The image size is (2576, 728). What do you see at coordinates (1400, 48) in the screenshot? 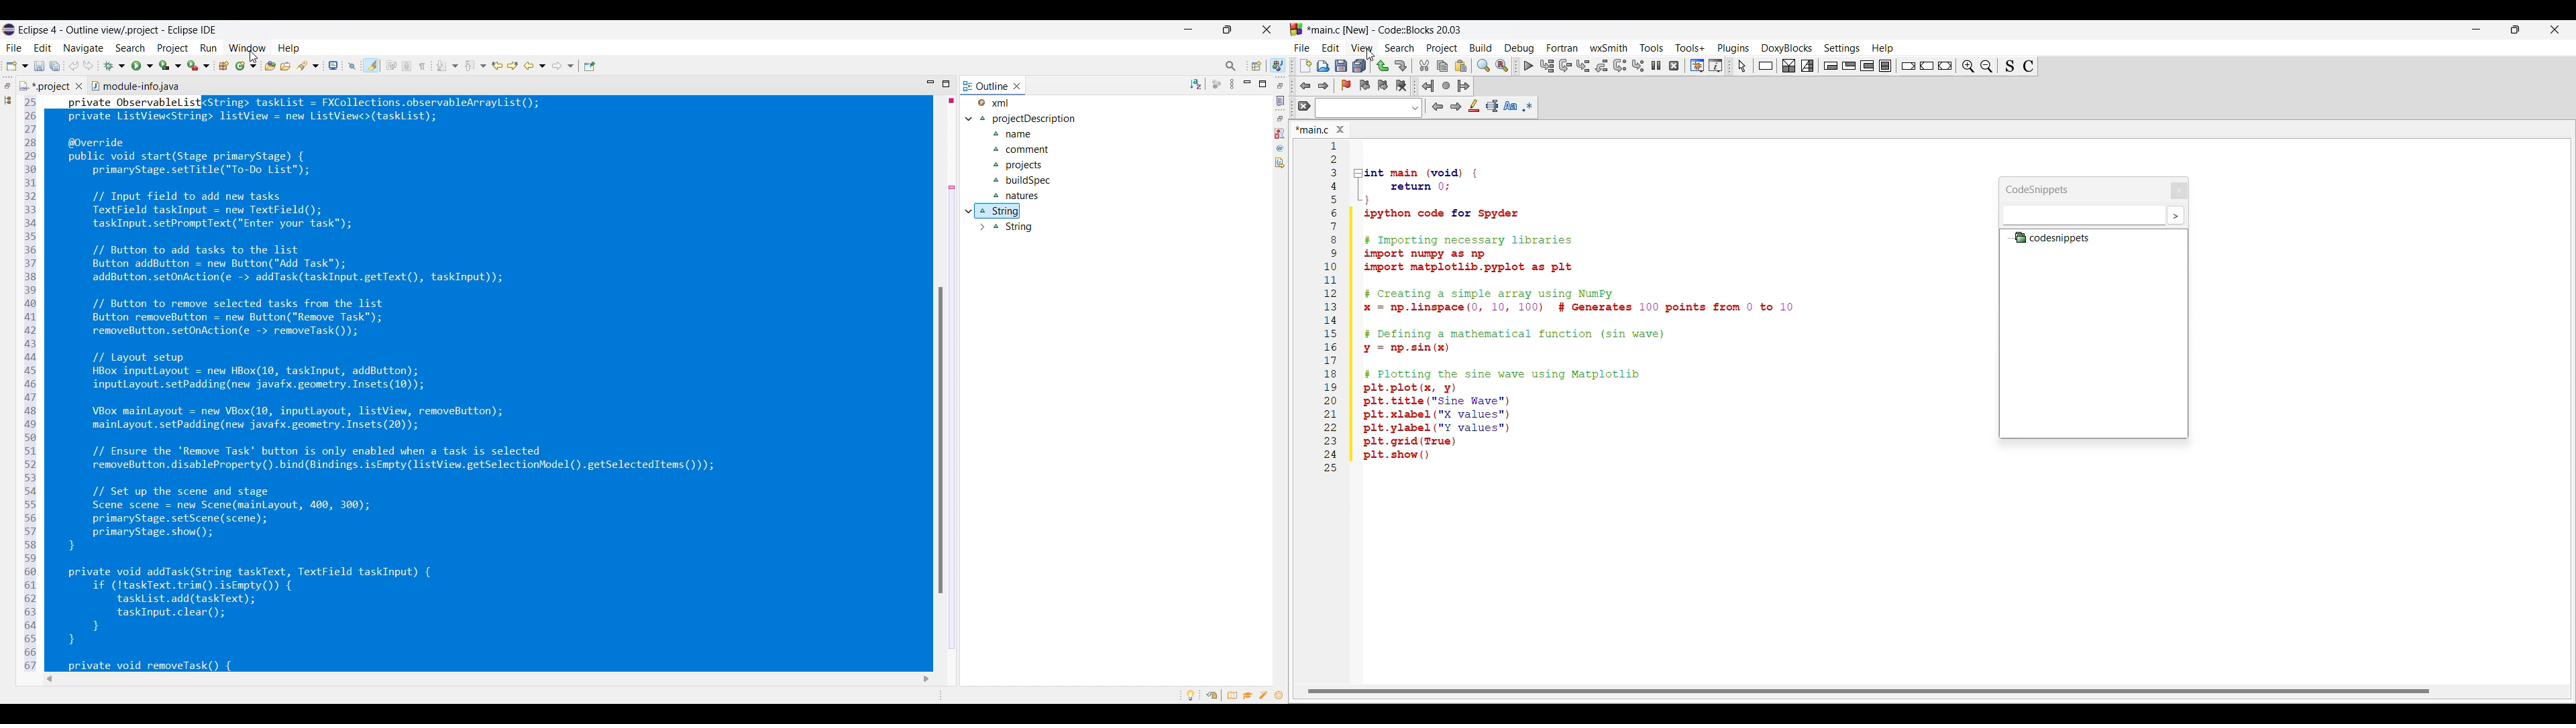
I see `Search menu` at bounding box center [1400, 48].